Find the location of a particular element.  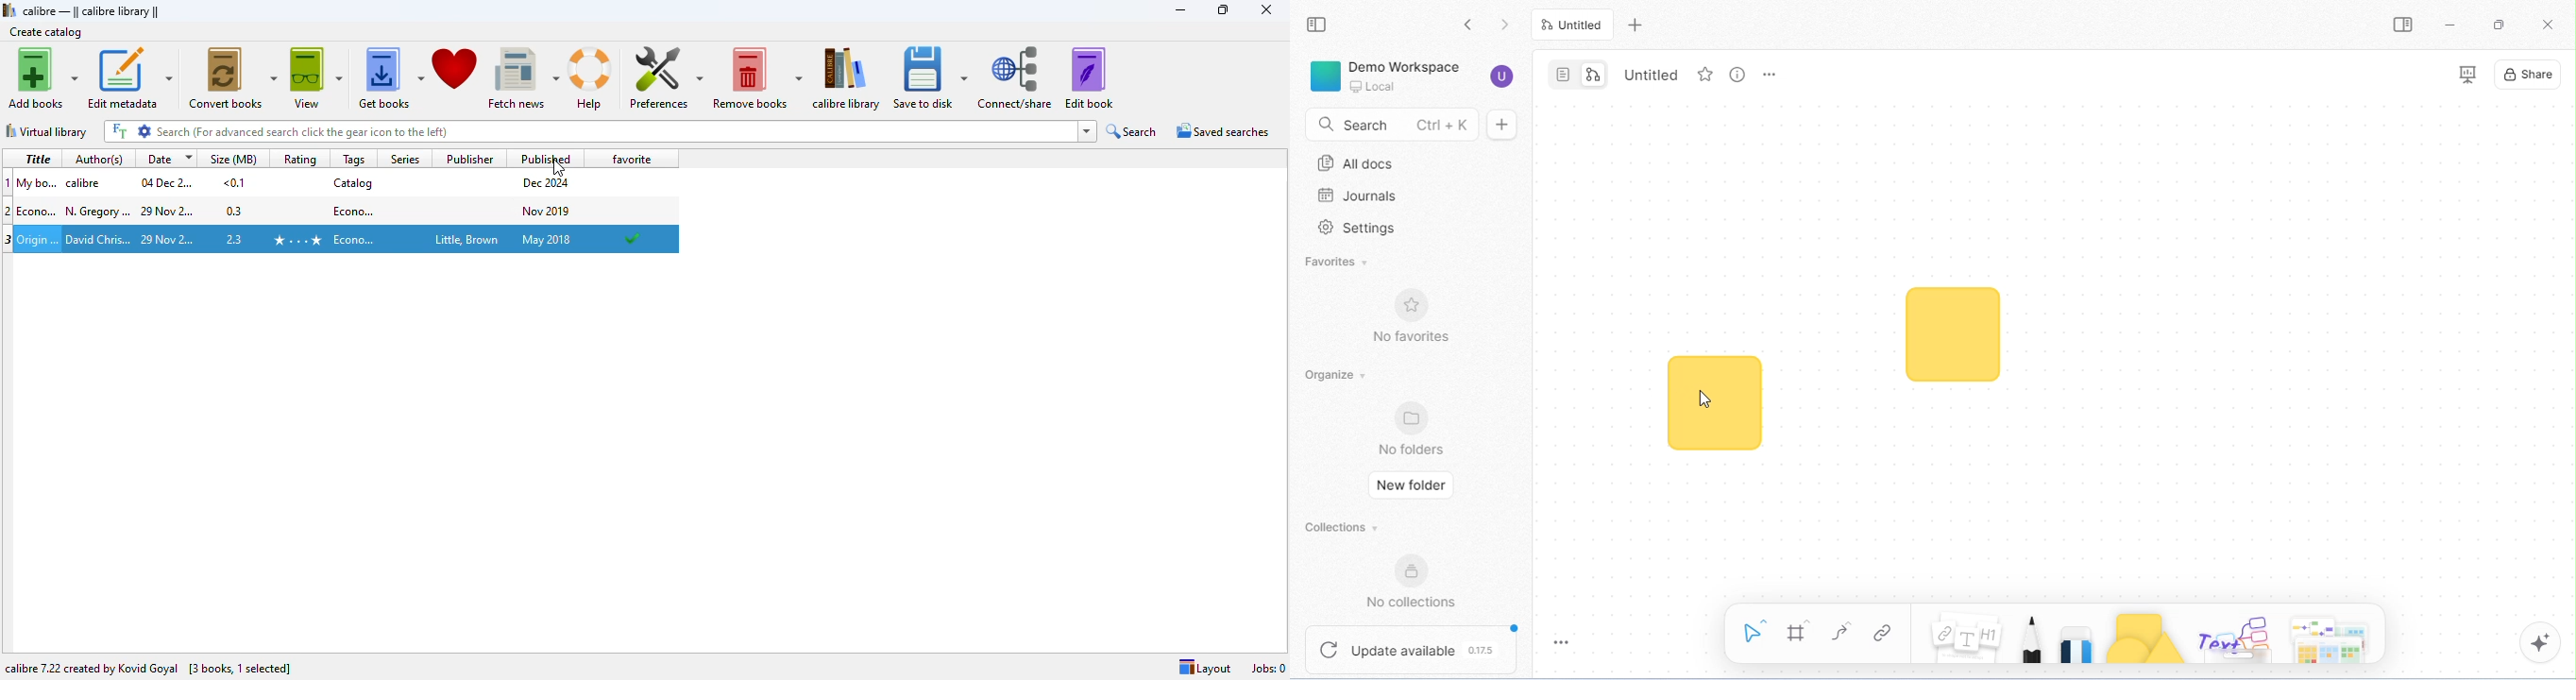

demo workspace is located at coordinates (1385, 74).